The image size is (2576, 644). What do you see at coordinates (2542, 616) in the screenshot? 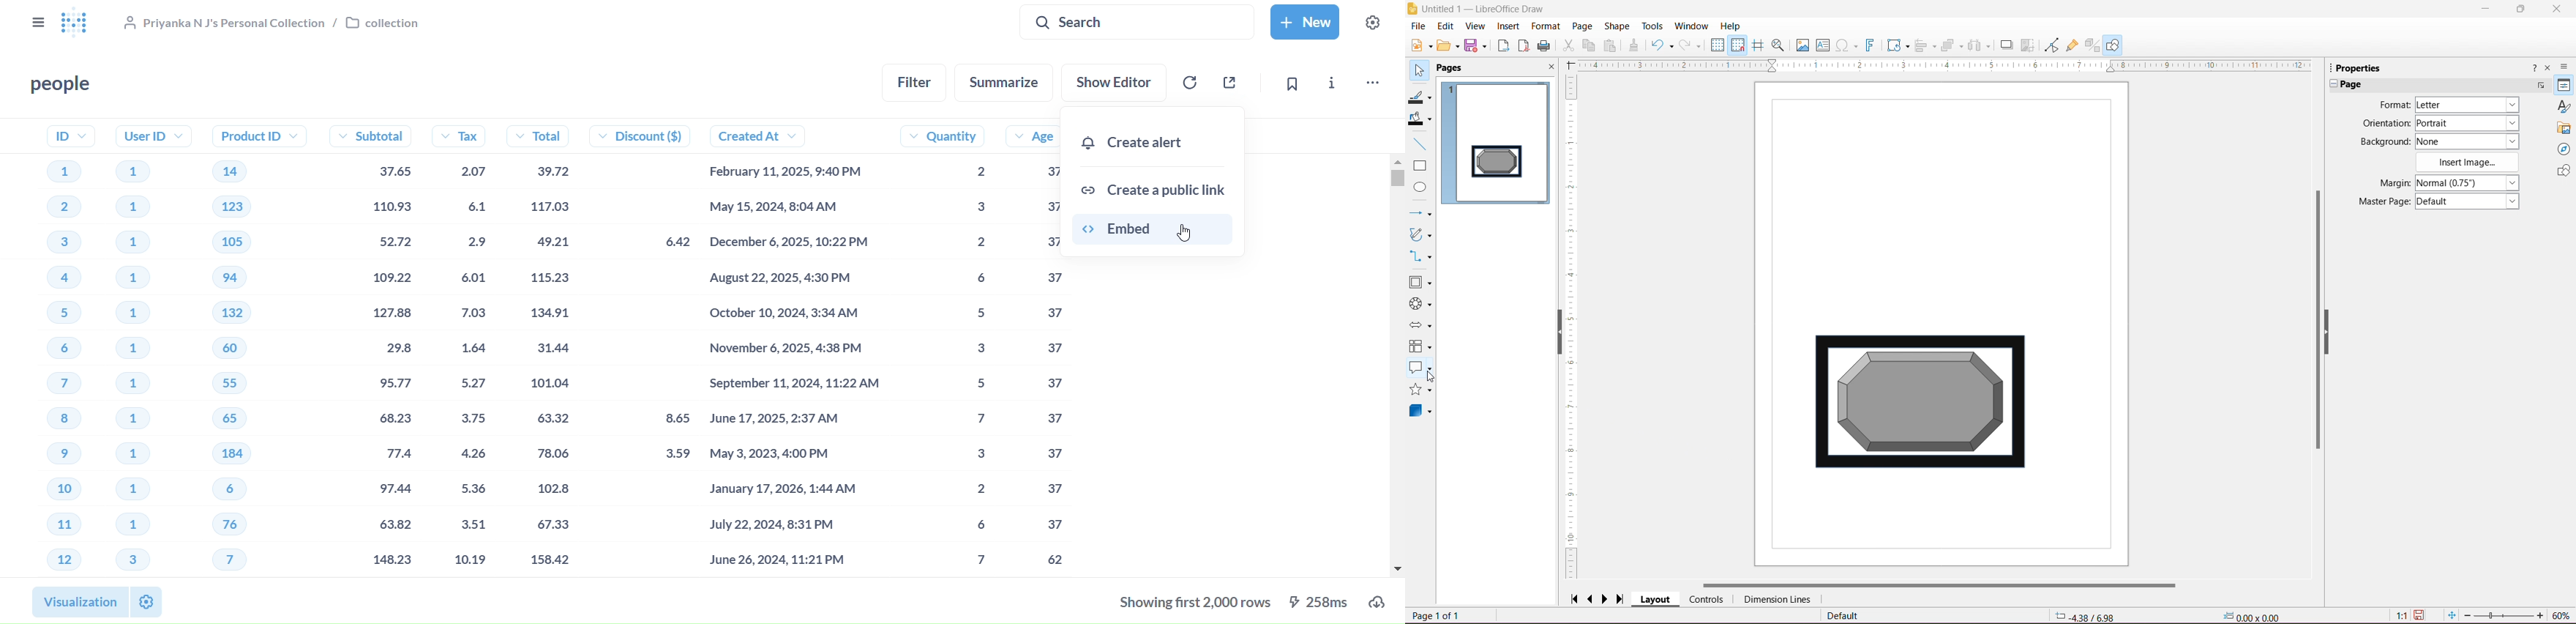
I see `Zoom In` at bounding box center [2542, 616].